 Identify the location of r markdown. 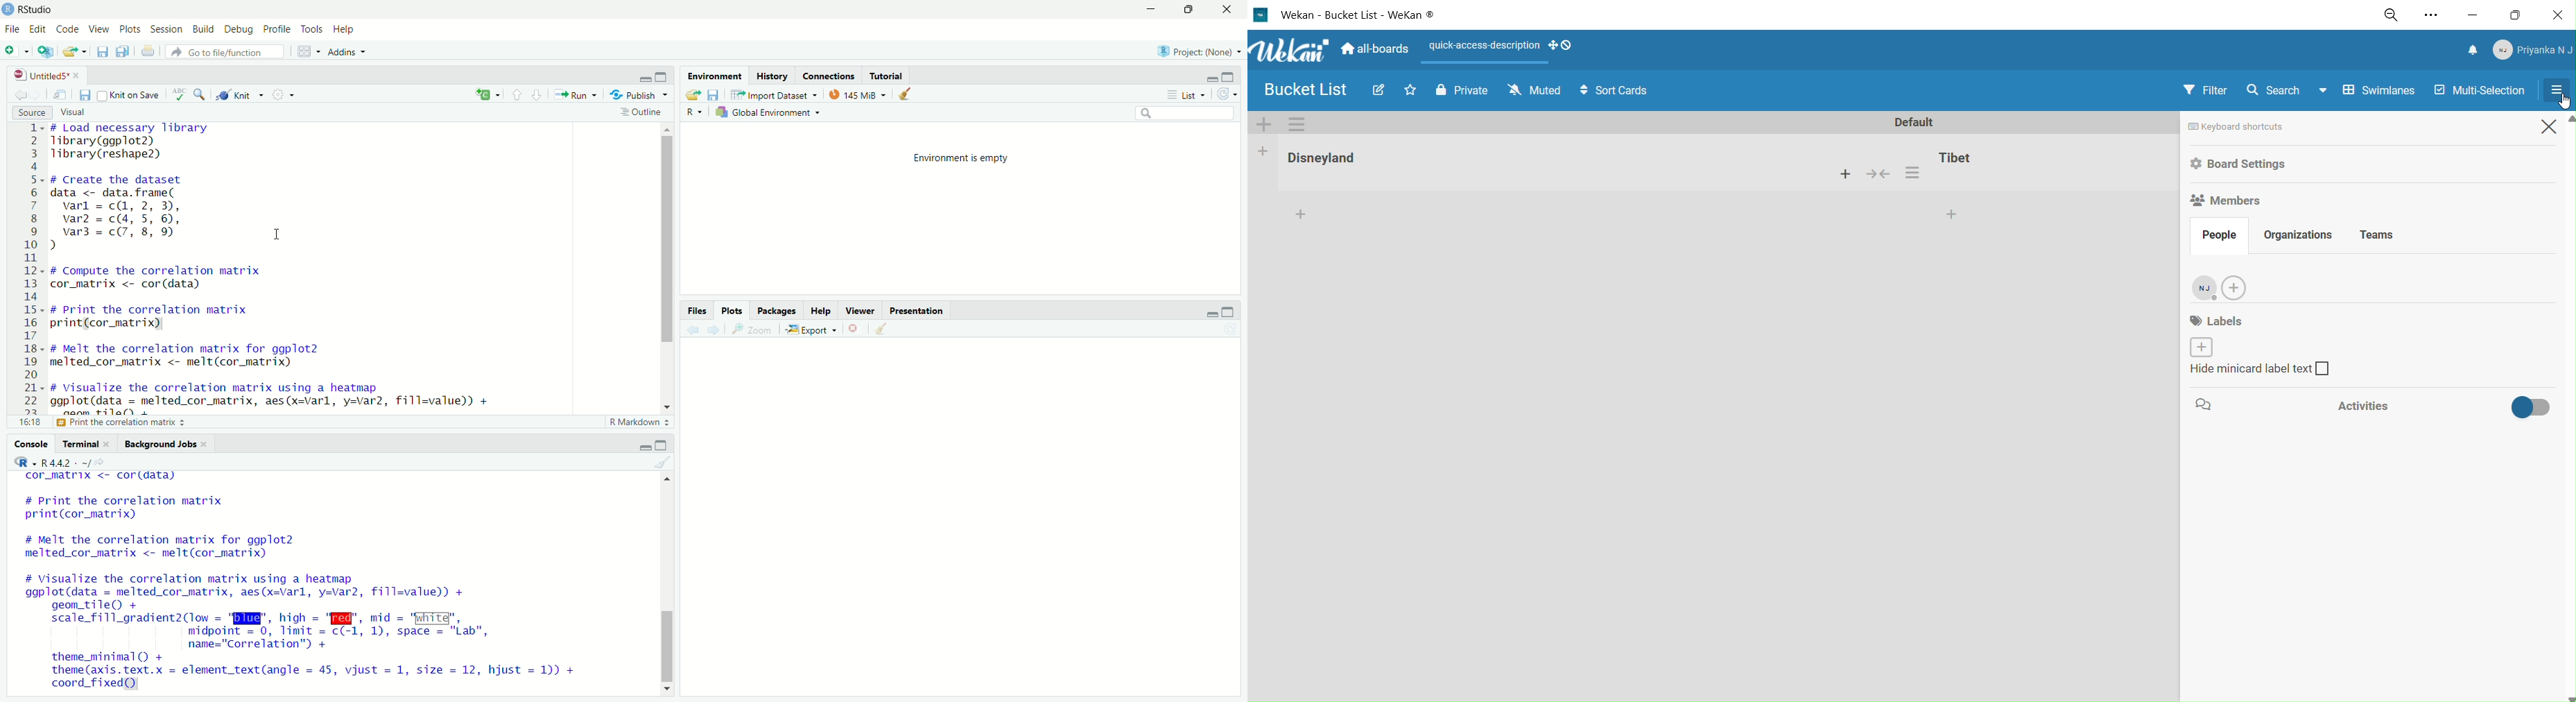
(641, 422).